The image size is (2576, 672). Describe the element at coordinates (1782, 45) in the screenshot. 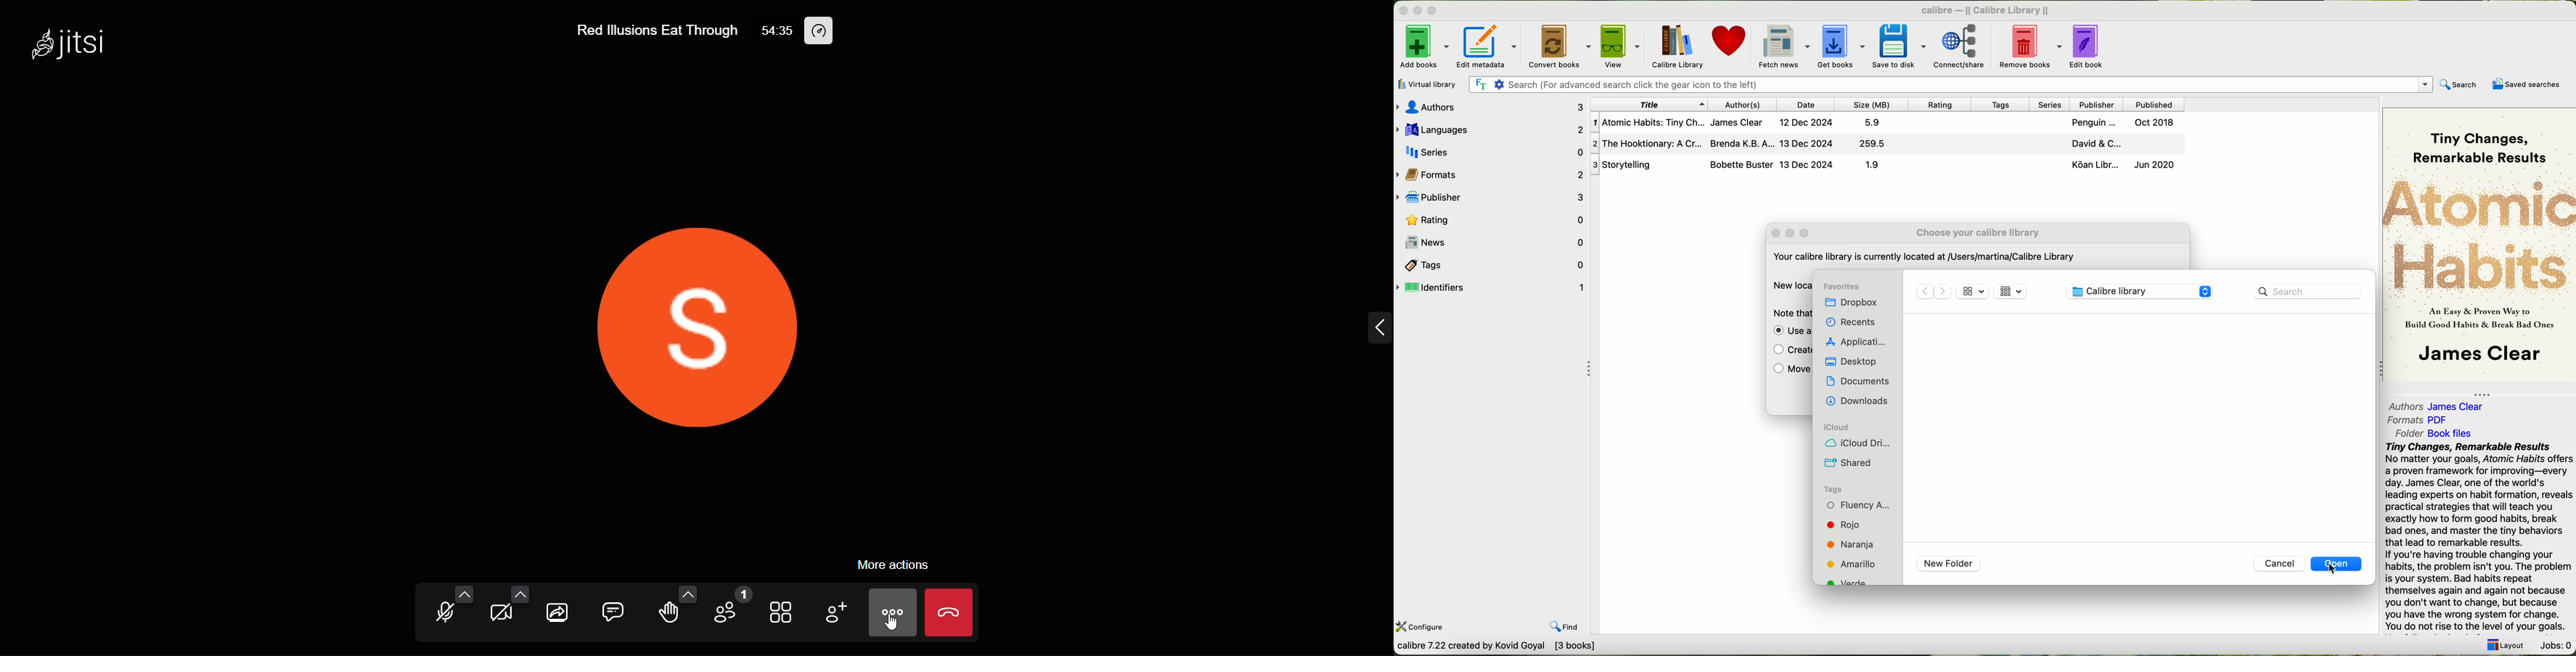

I see `fetch news` at that location.